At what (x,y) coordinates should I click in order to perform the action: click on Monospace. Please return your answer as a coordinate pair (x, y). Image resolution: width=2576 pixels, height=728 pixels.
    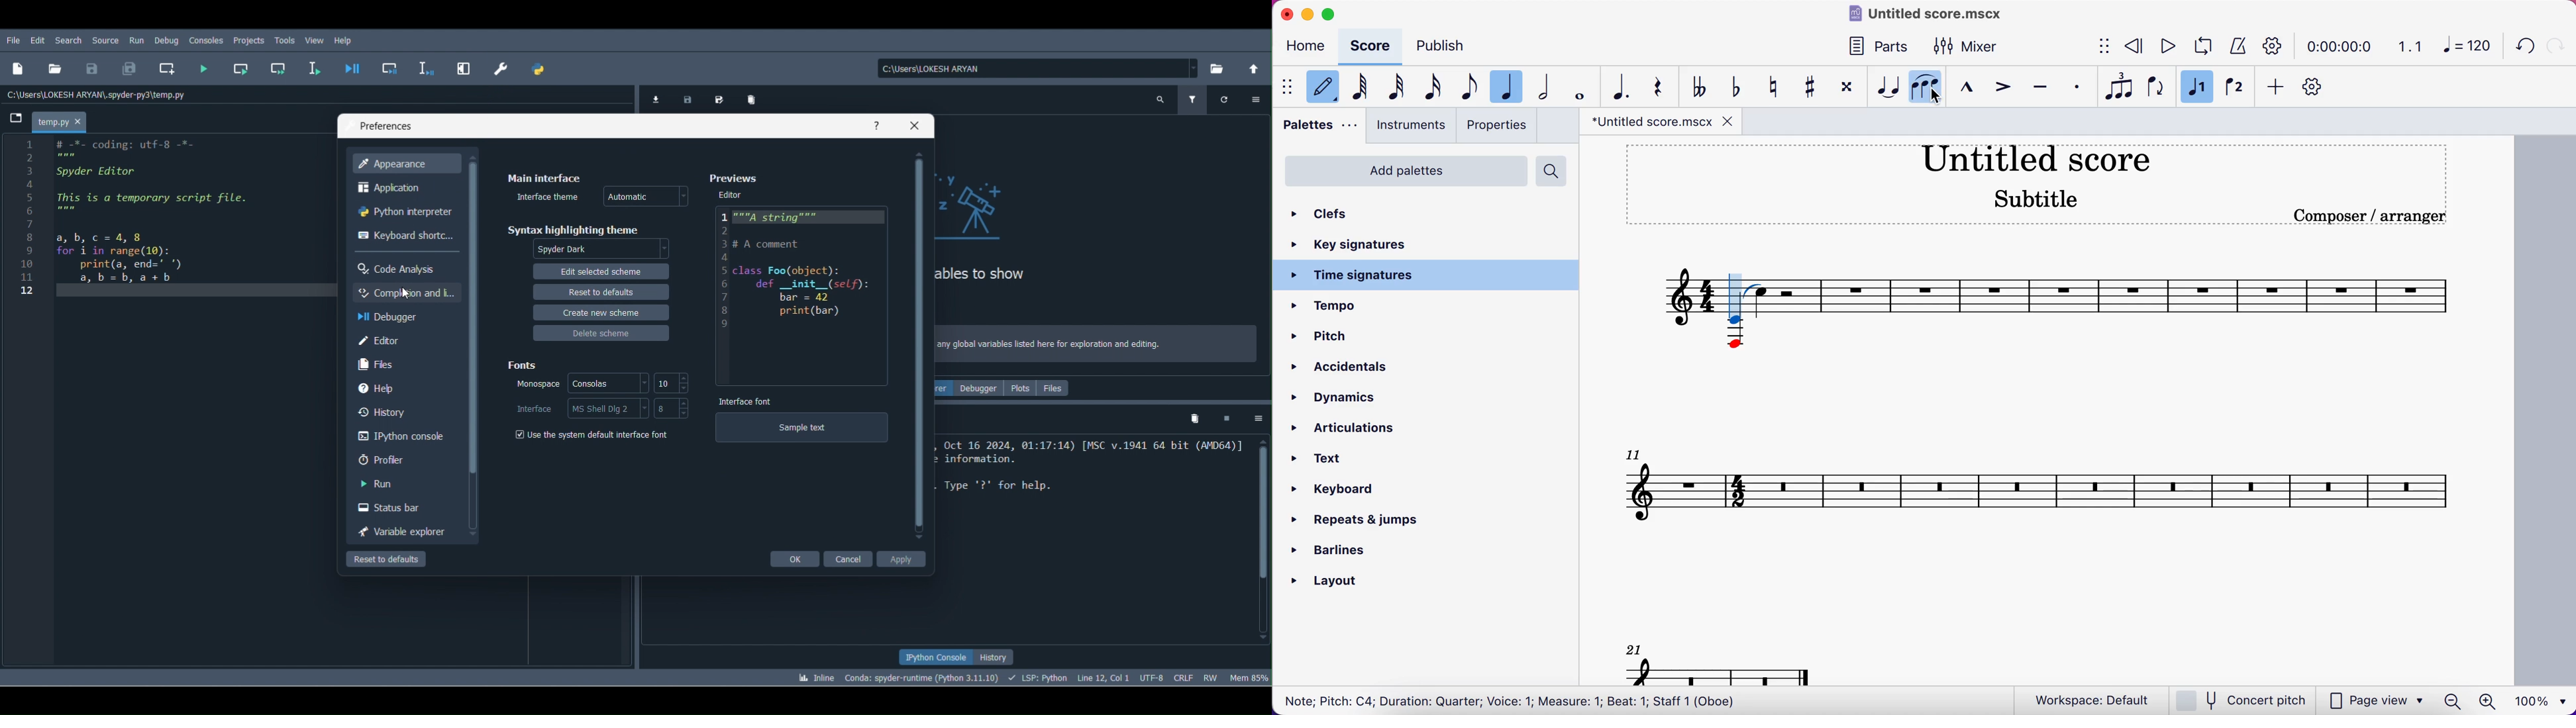
    Looking at the image, I should click on (535, 387).